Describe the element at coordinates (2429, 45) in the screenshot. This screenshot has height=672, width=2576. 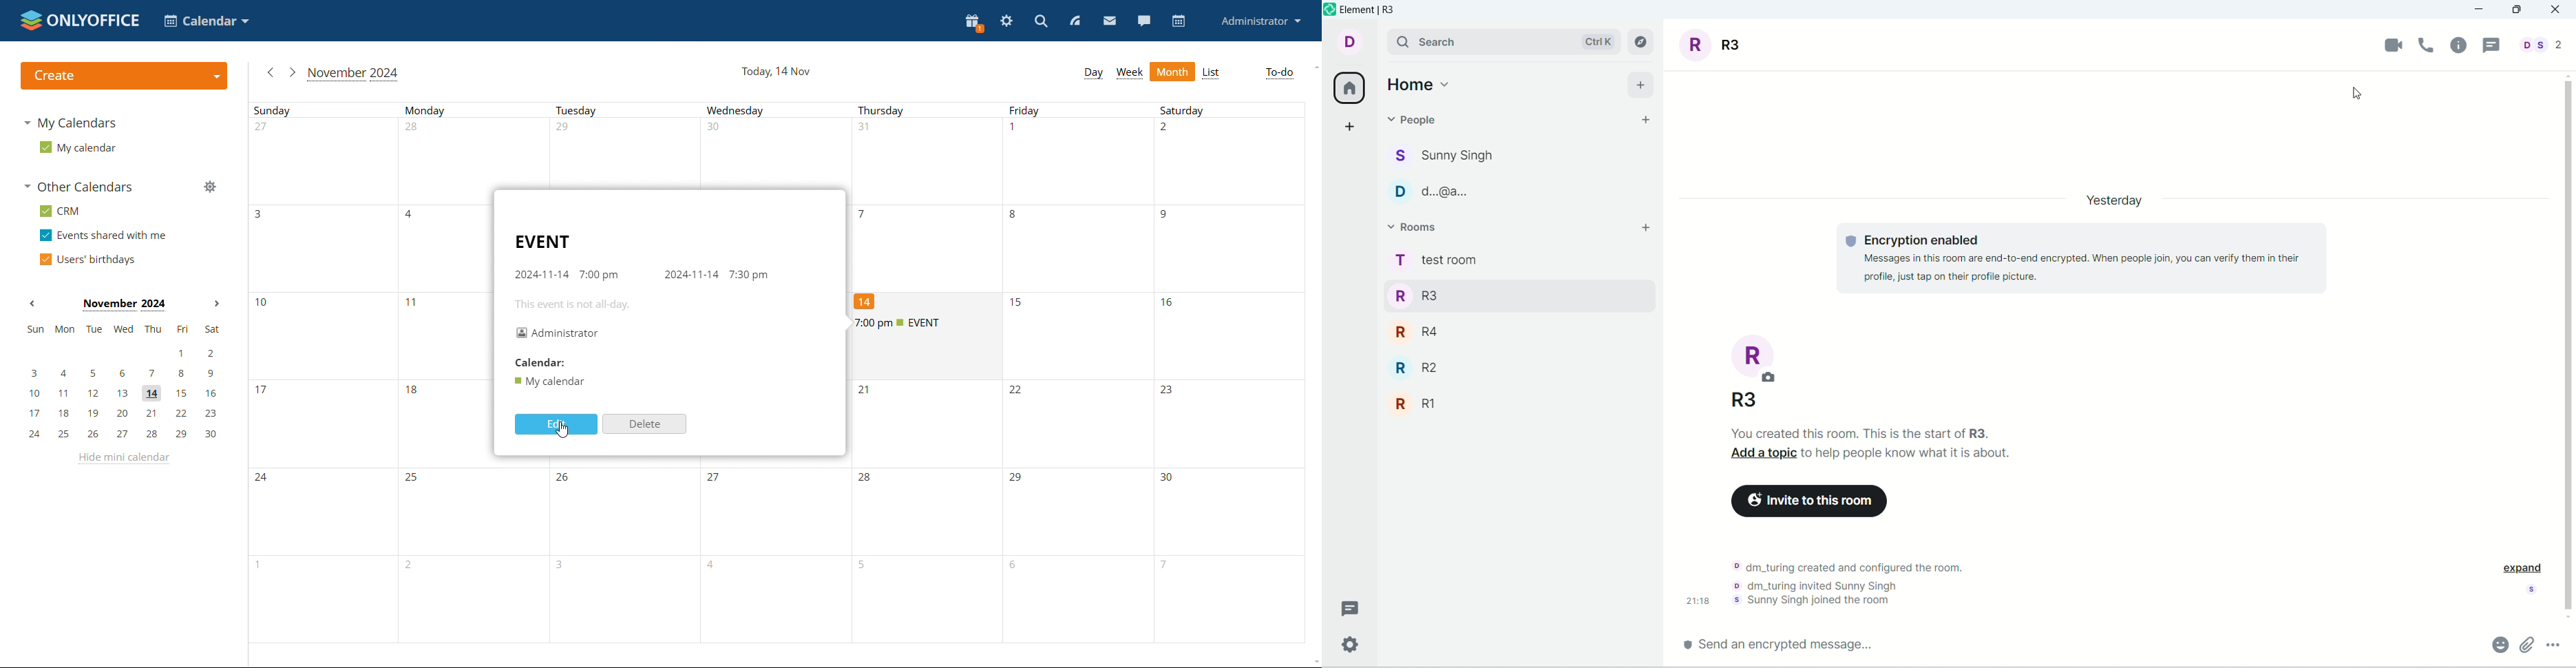
I see `voice call` at that location.